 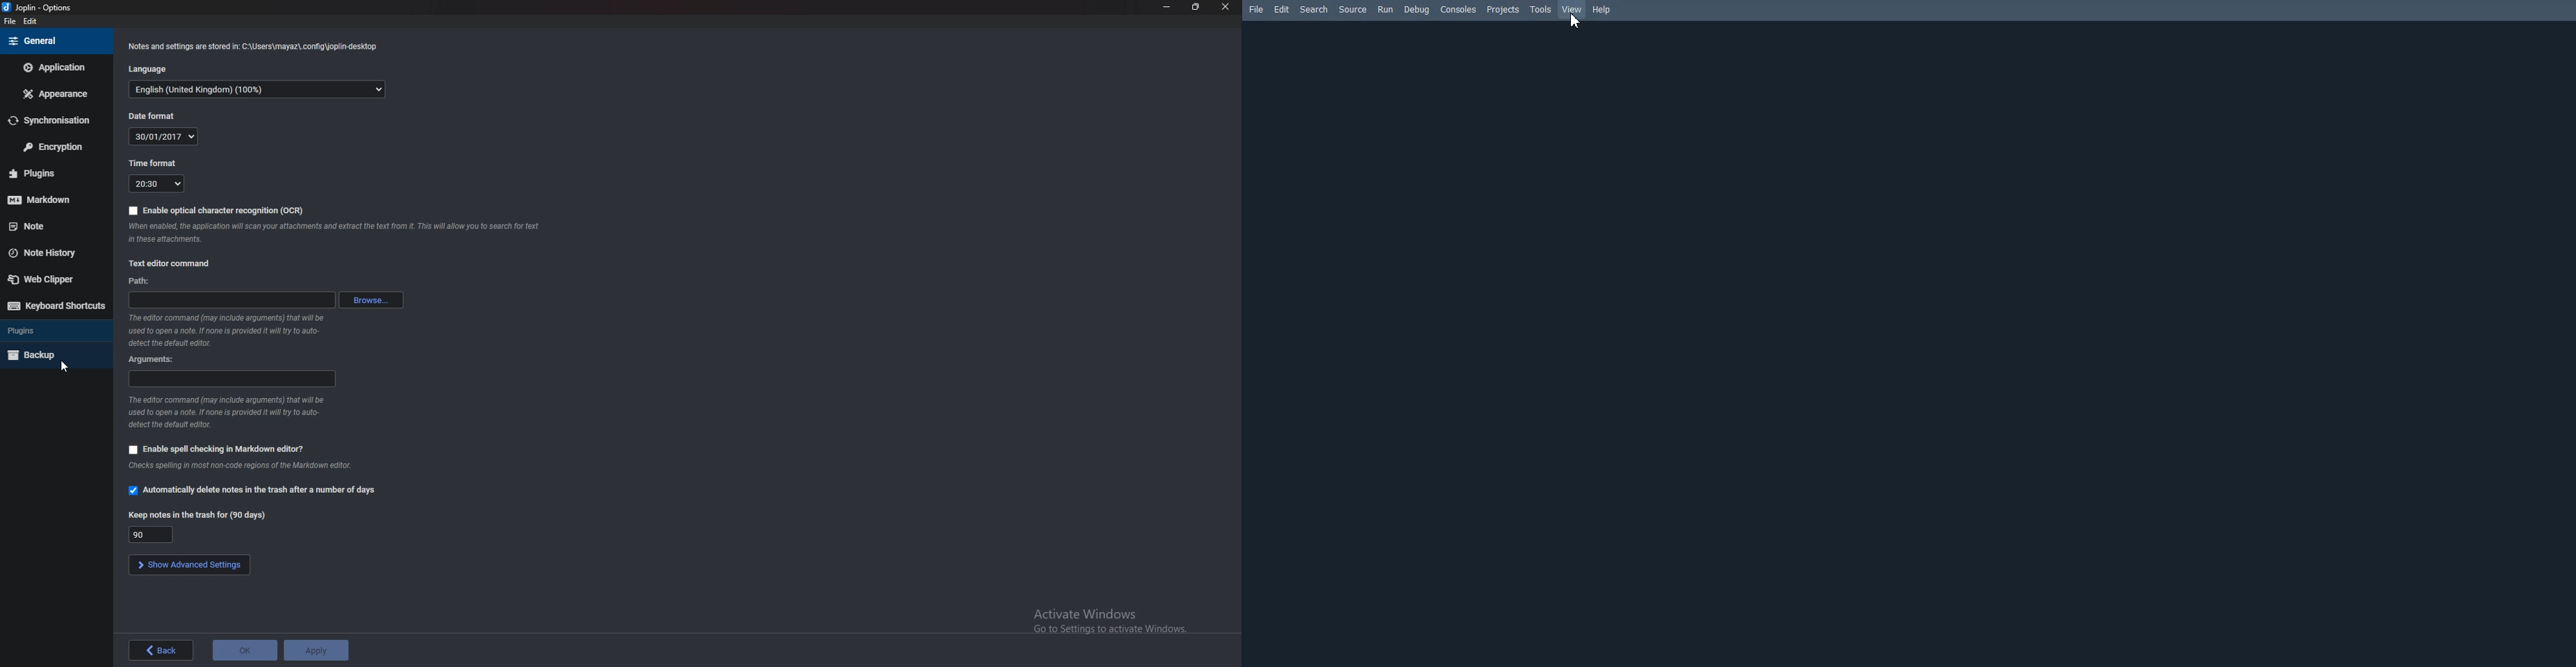 What do you see at coordinates (1416, 10) in the screenshot?
I see `Debug` at bounding box center [1416, 10].